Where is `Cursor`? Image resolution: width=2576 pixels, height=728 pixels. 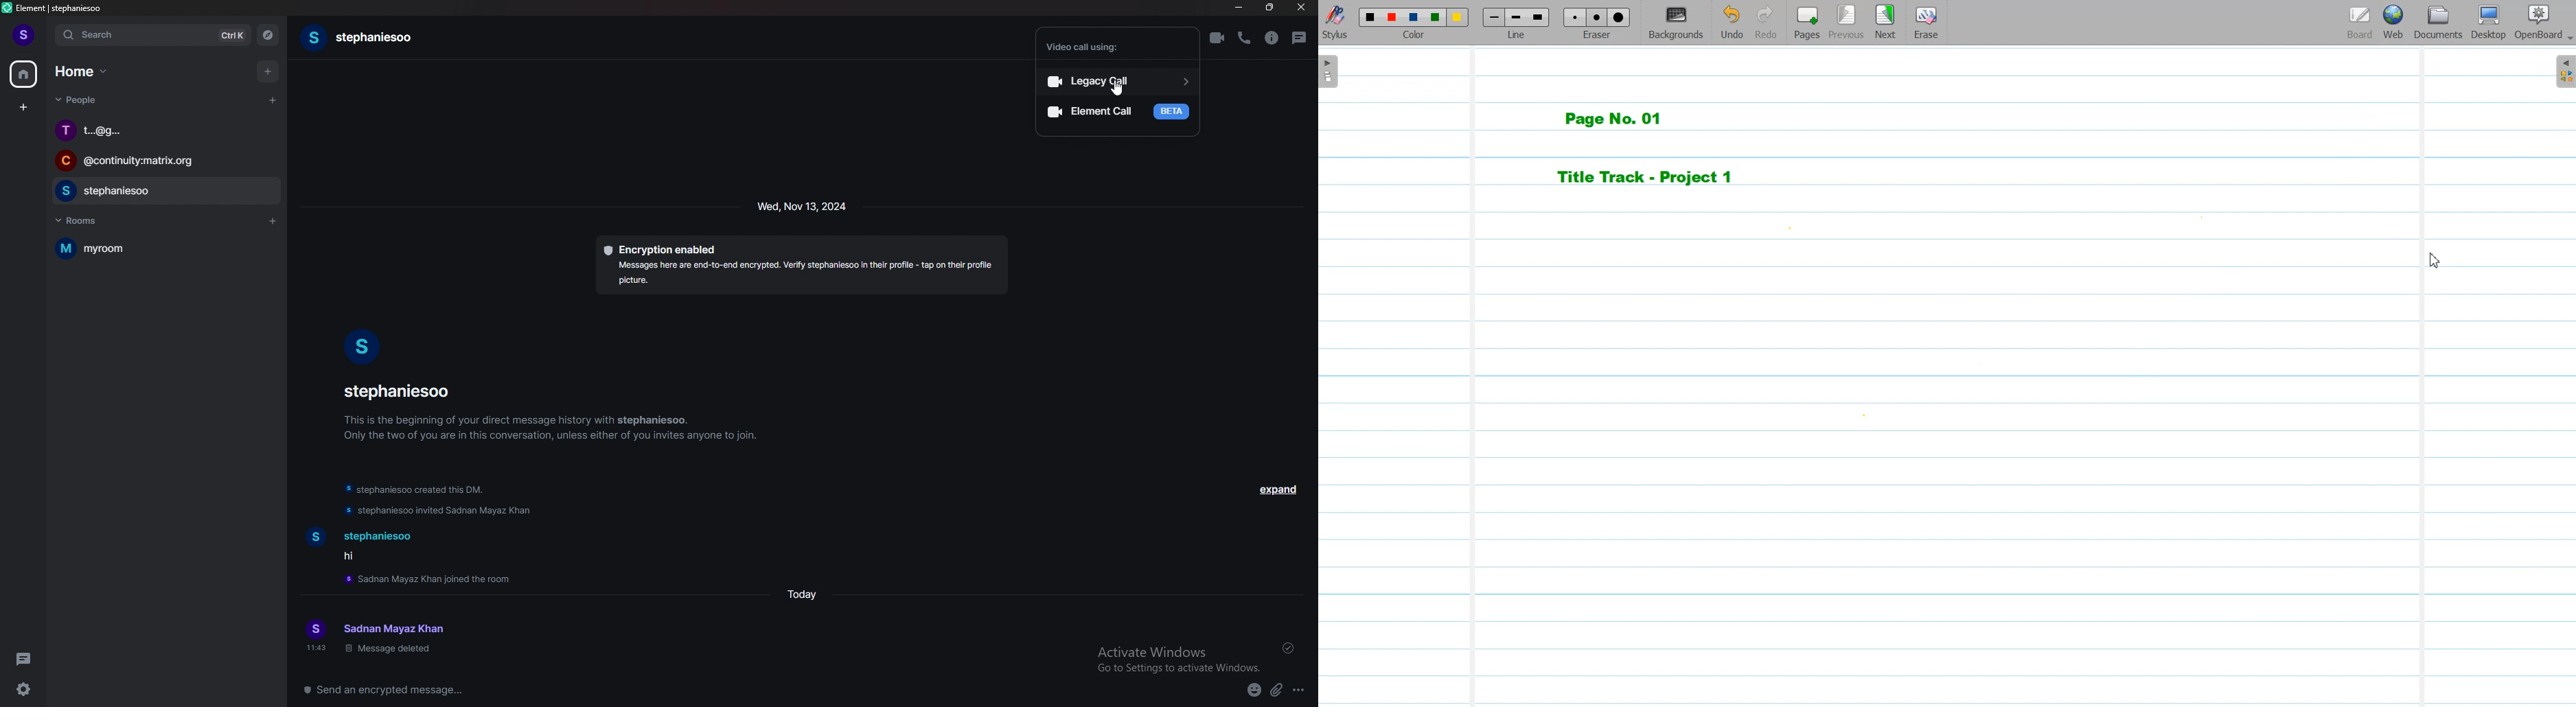
Cursor is located at coordinates (2431, 260).